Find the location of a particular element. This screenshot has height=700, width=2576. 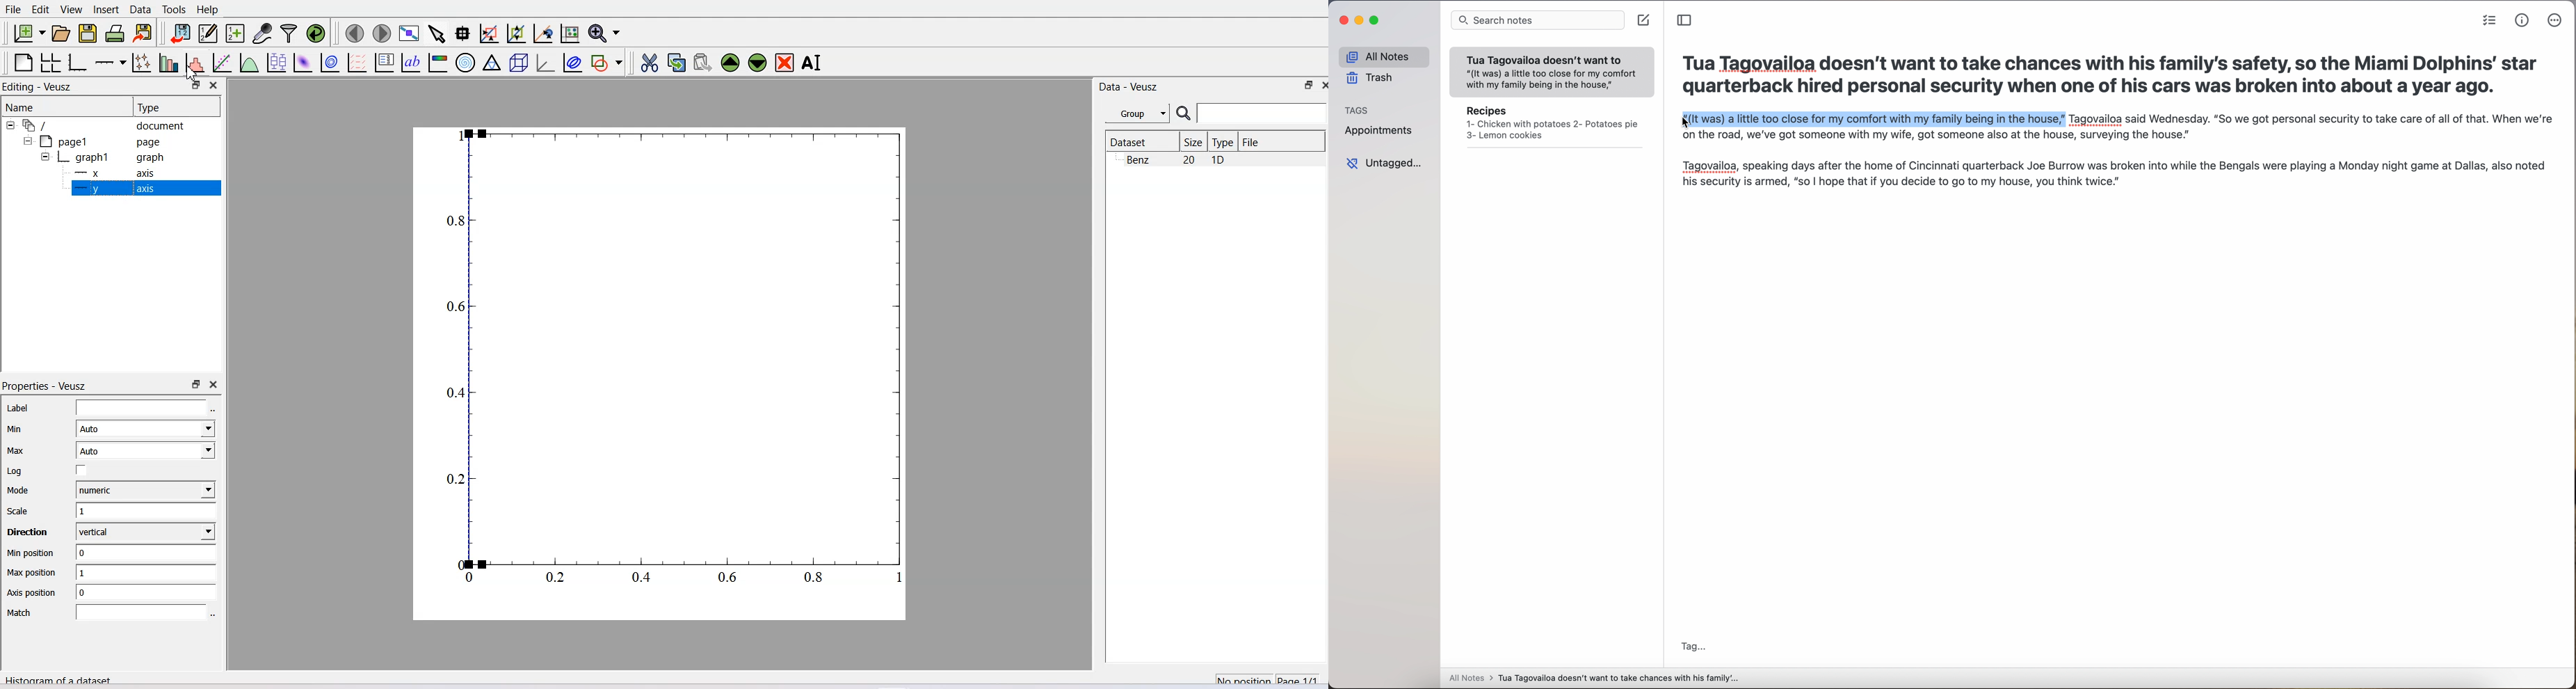

Blank Page is located at coordinates (22, 63).